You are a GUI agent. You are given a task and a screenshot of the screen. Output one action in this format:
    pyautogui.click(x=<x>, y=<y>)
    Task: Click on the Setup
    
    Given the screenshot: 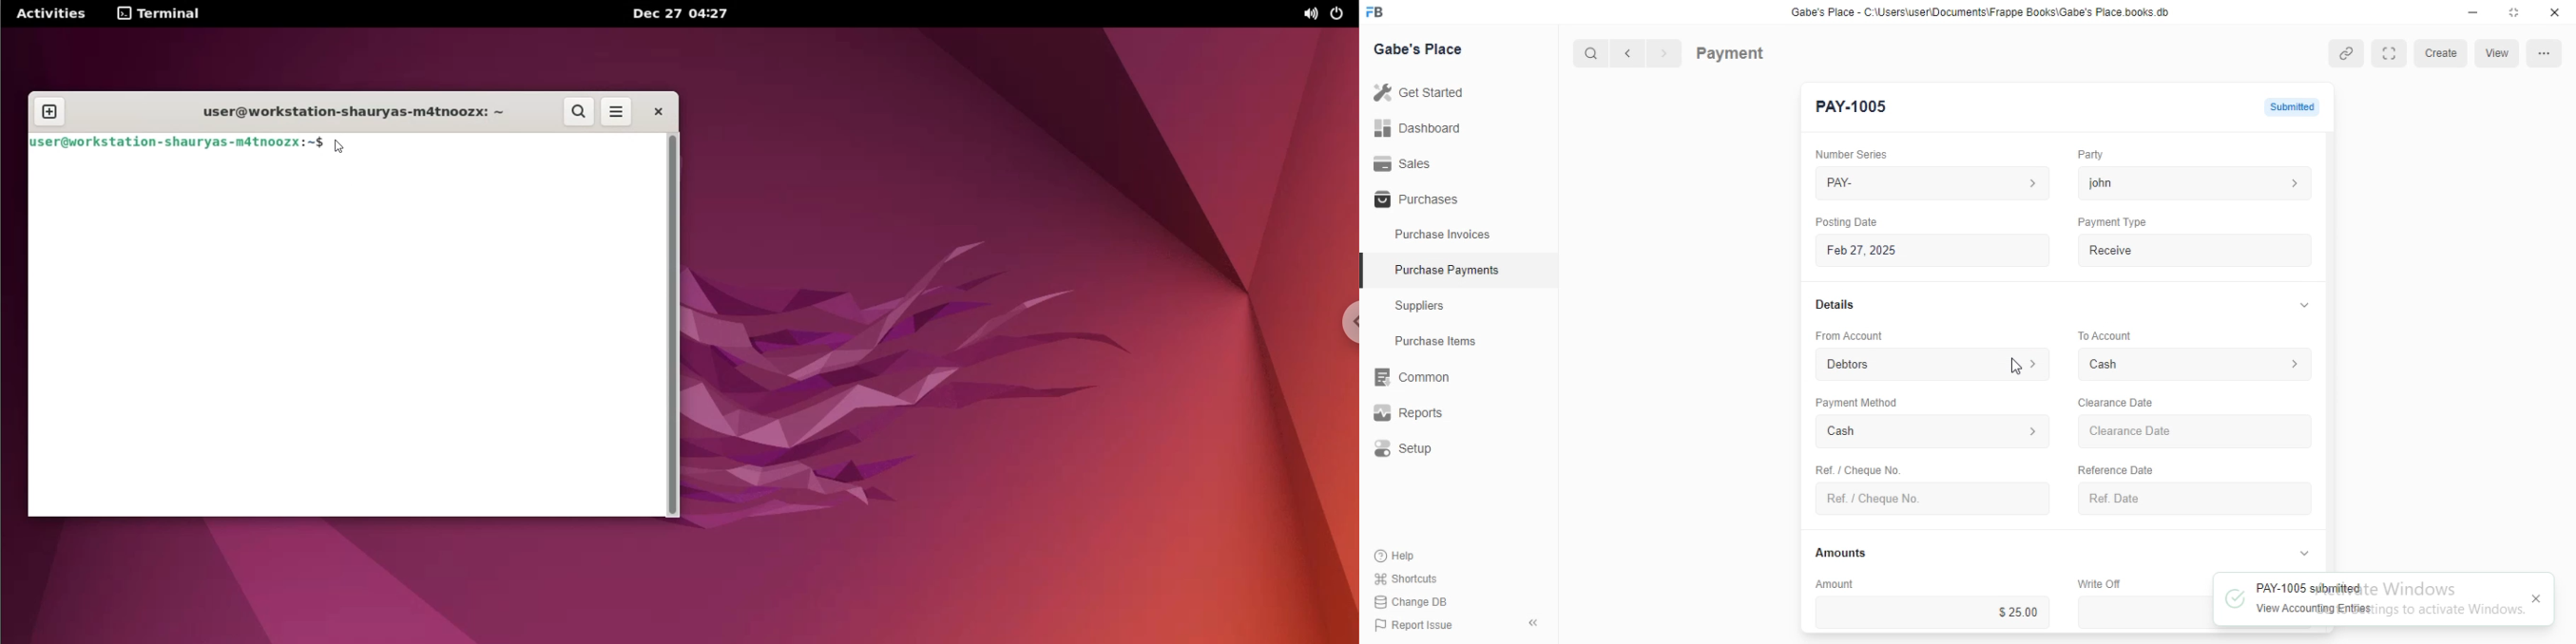 What is the action you would take?
    pyautogui.click(x=1417, y=449)
    